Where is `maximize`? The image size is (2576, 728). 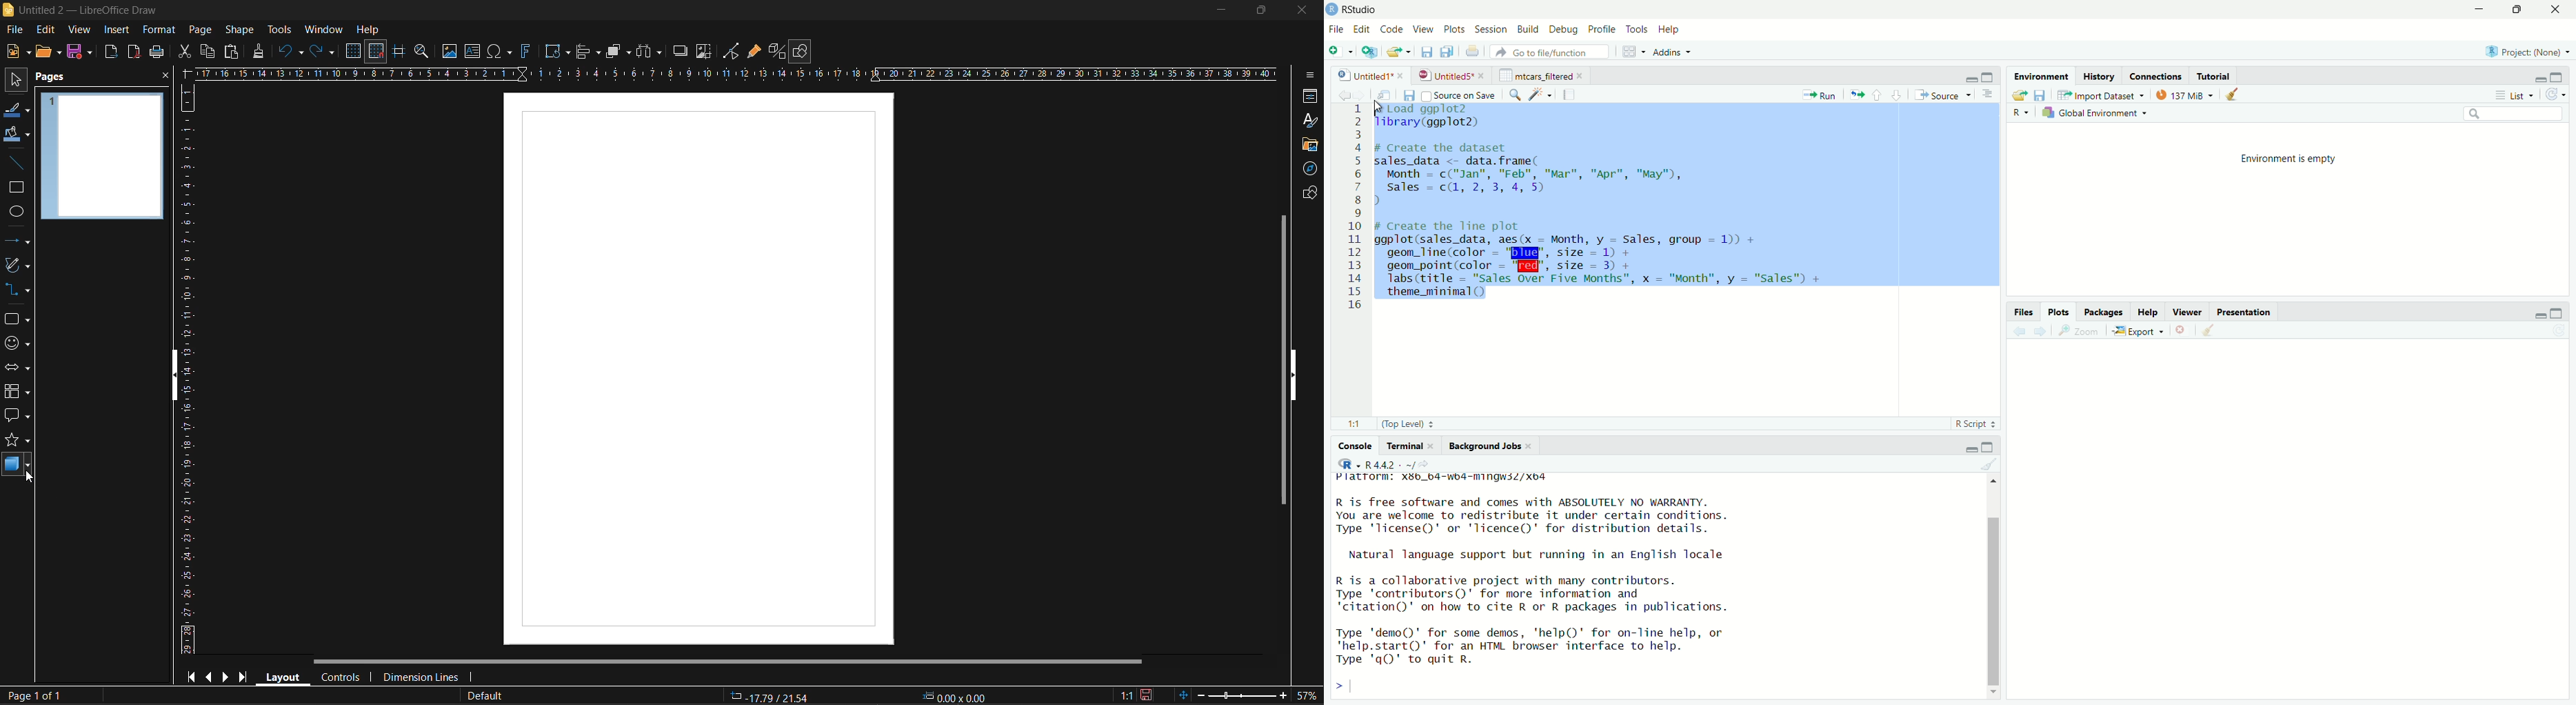 maximize is located at coordinates (1988, 448).